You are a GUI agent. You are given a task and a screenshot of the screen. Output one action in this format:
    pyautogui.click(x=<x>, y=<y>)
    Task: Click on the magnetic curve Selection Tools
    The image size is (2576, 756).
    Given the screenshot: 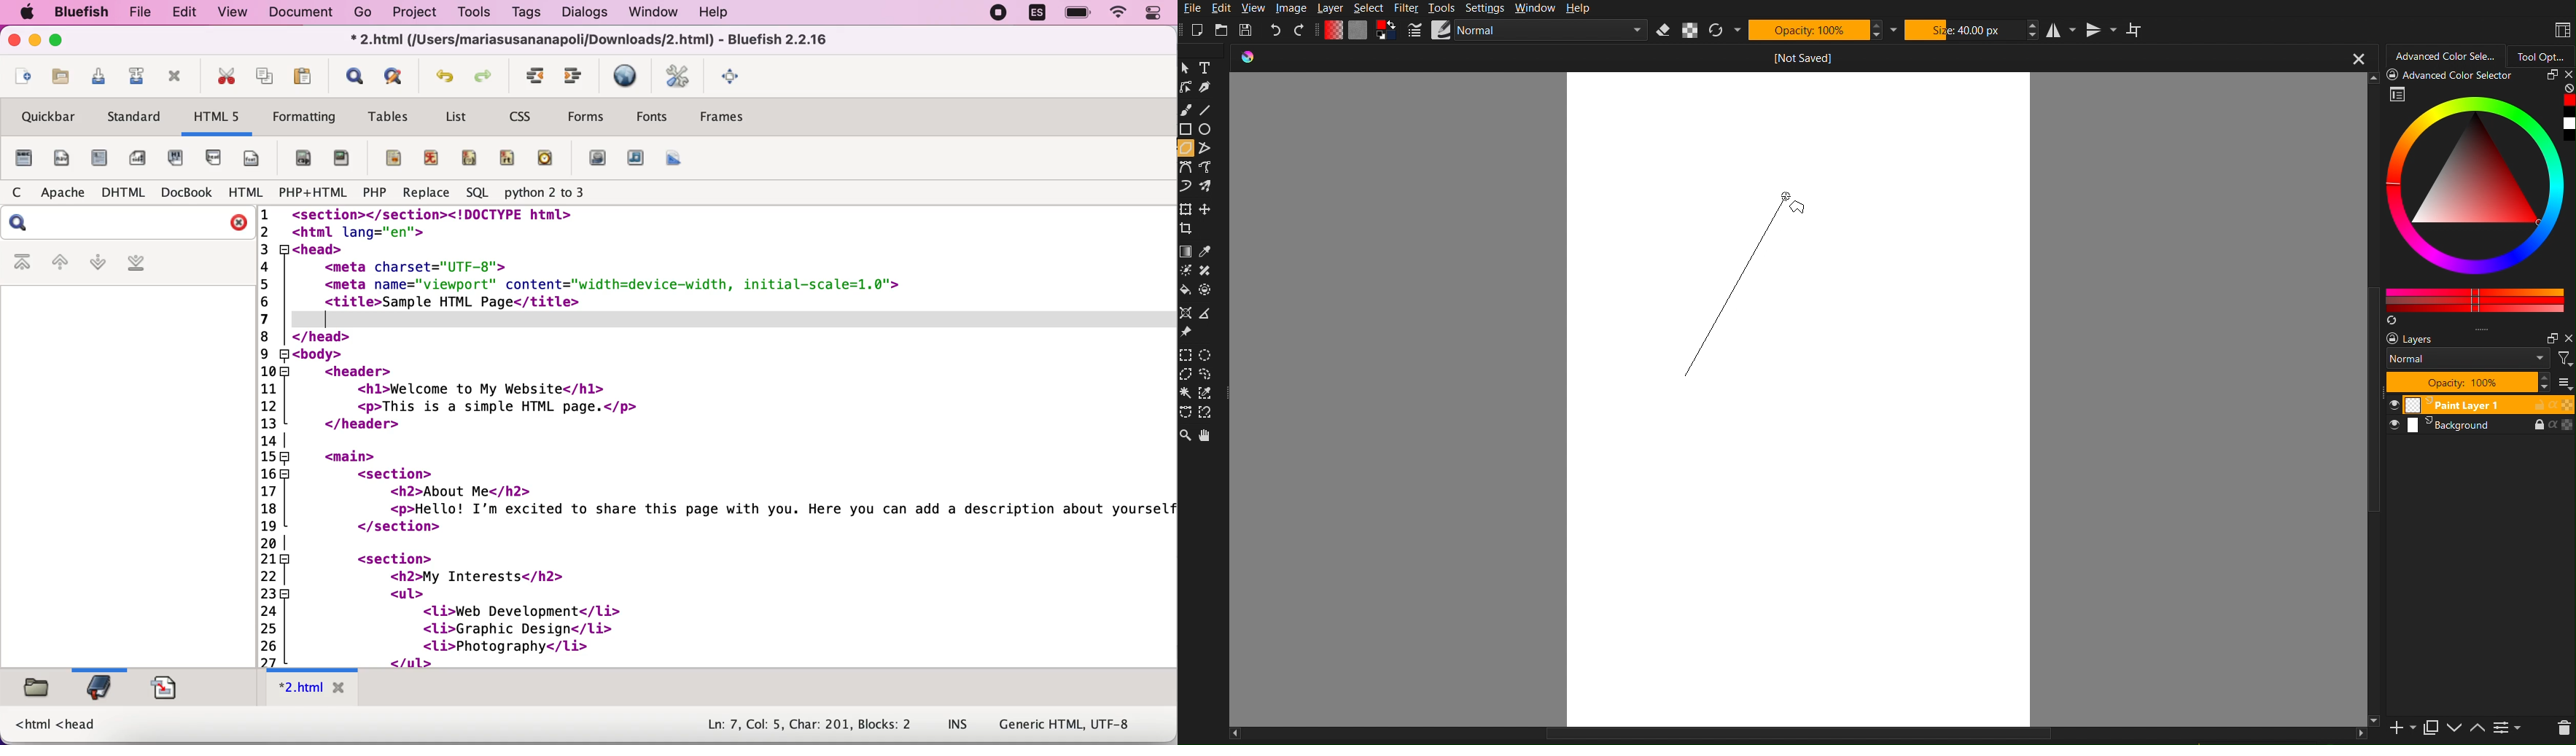 What is the action you would take?
    pyautogui.click(x=1210, y=414)
    